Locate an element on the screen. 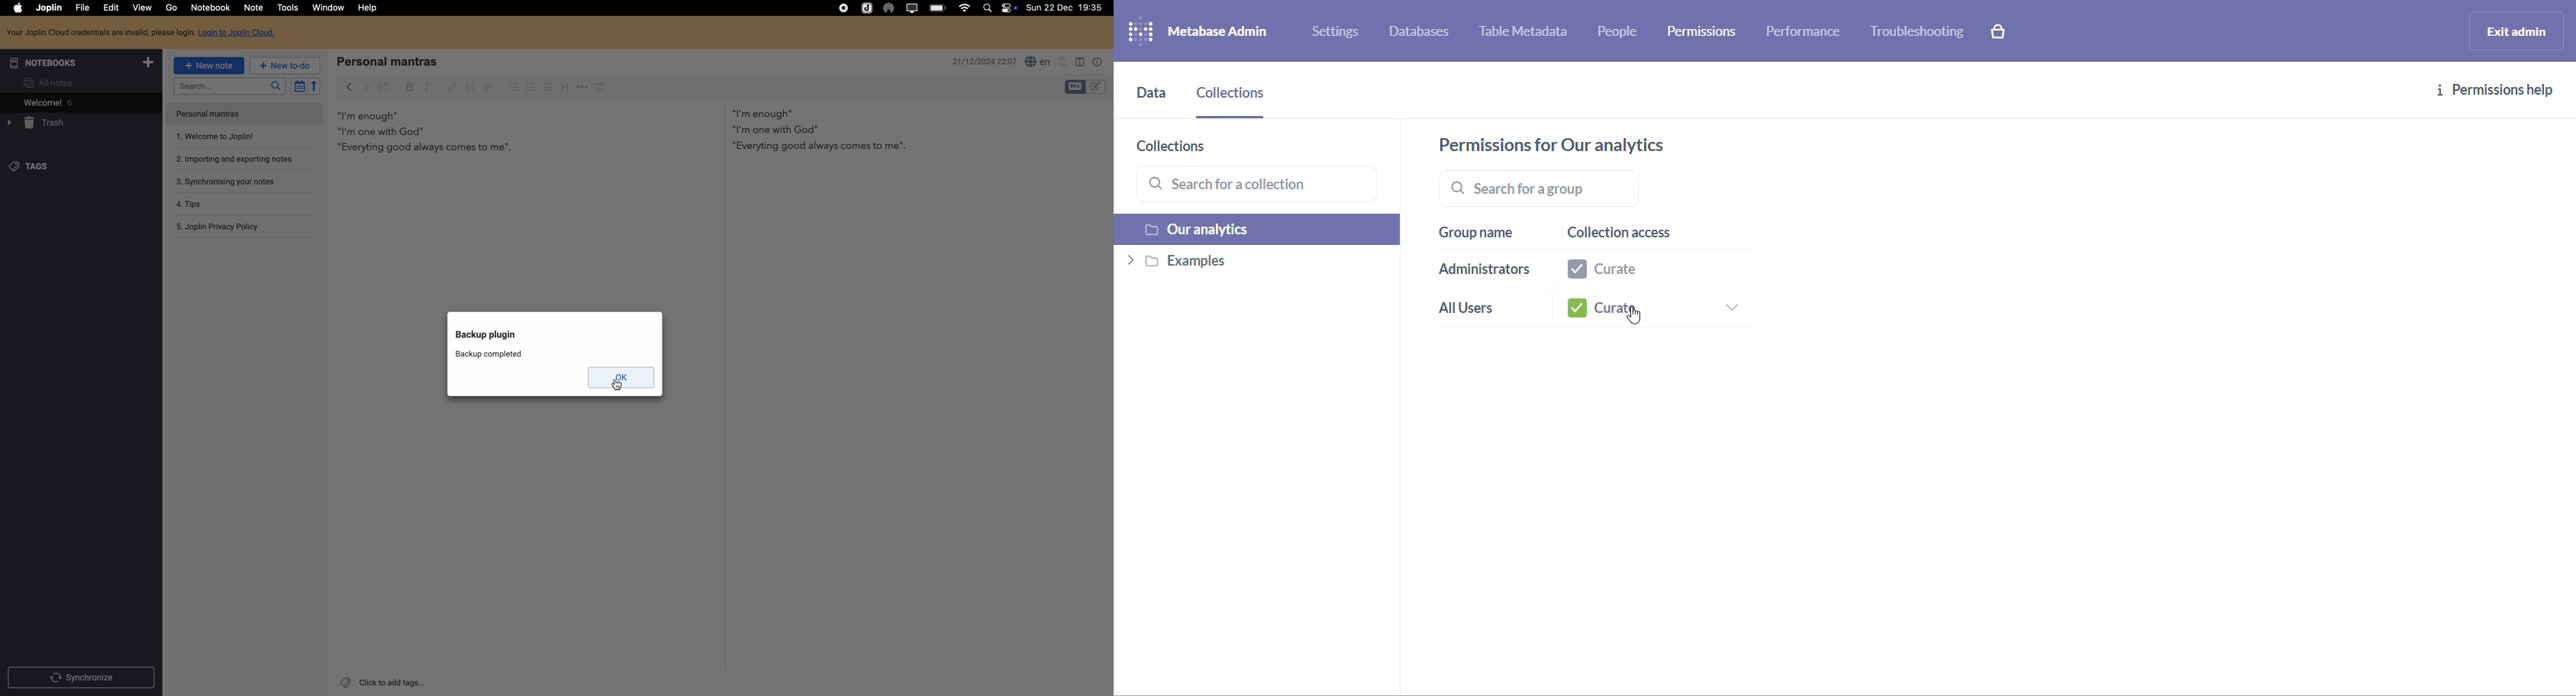  trash is located at coordinates (44, 124).